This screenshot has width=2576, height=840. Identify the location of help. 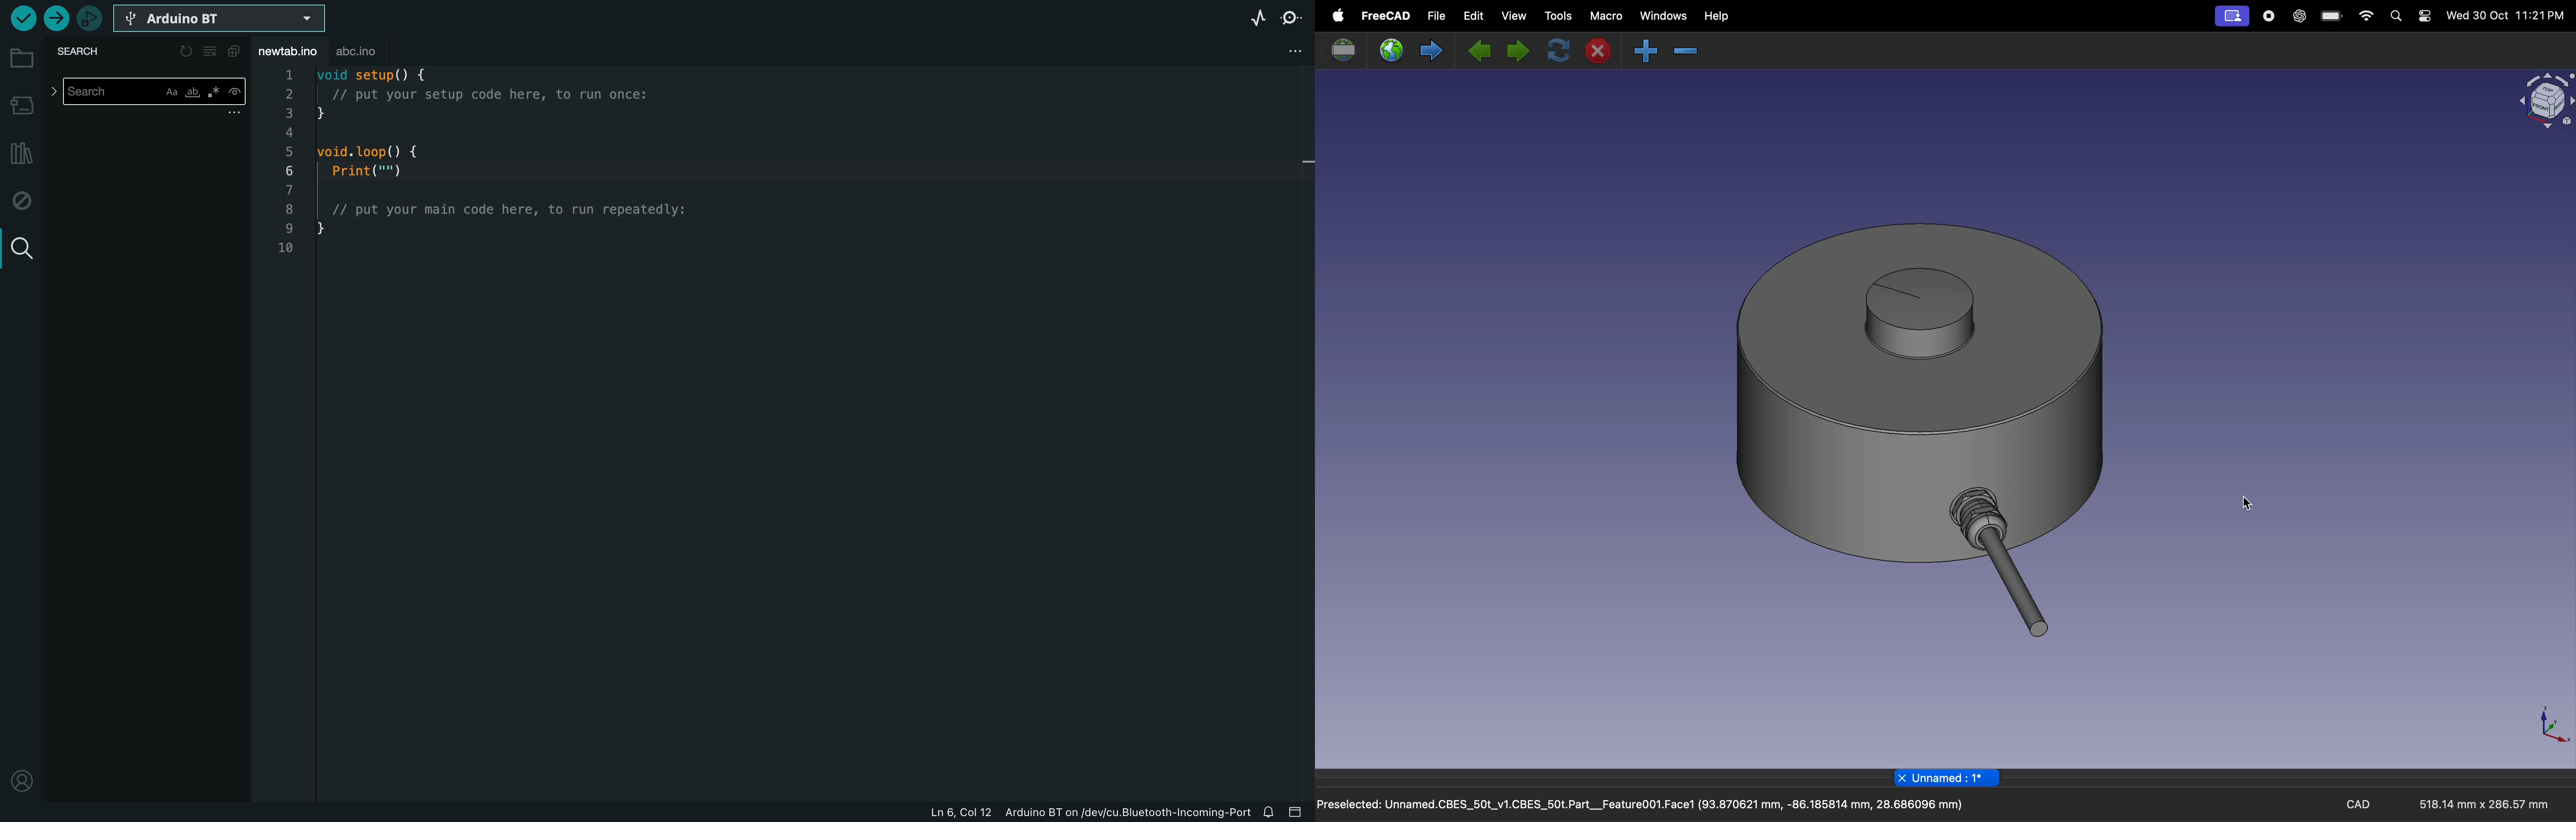
(1715, 16).